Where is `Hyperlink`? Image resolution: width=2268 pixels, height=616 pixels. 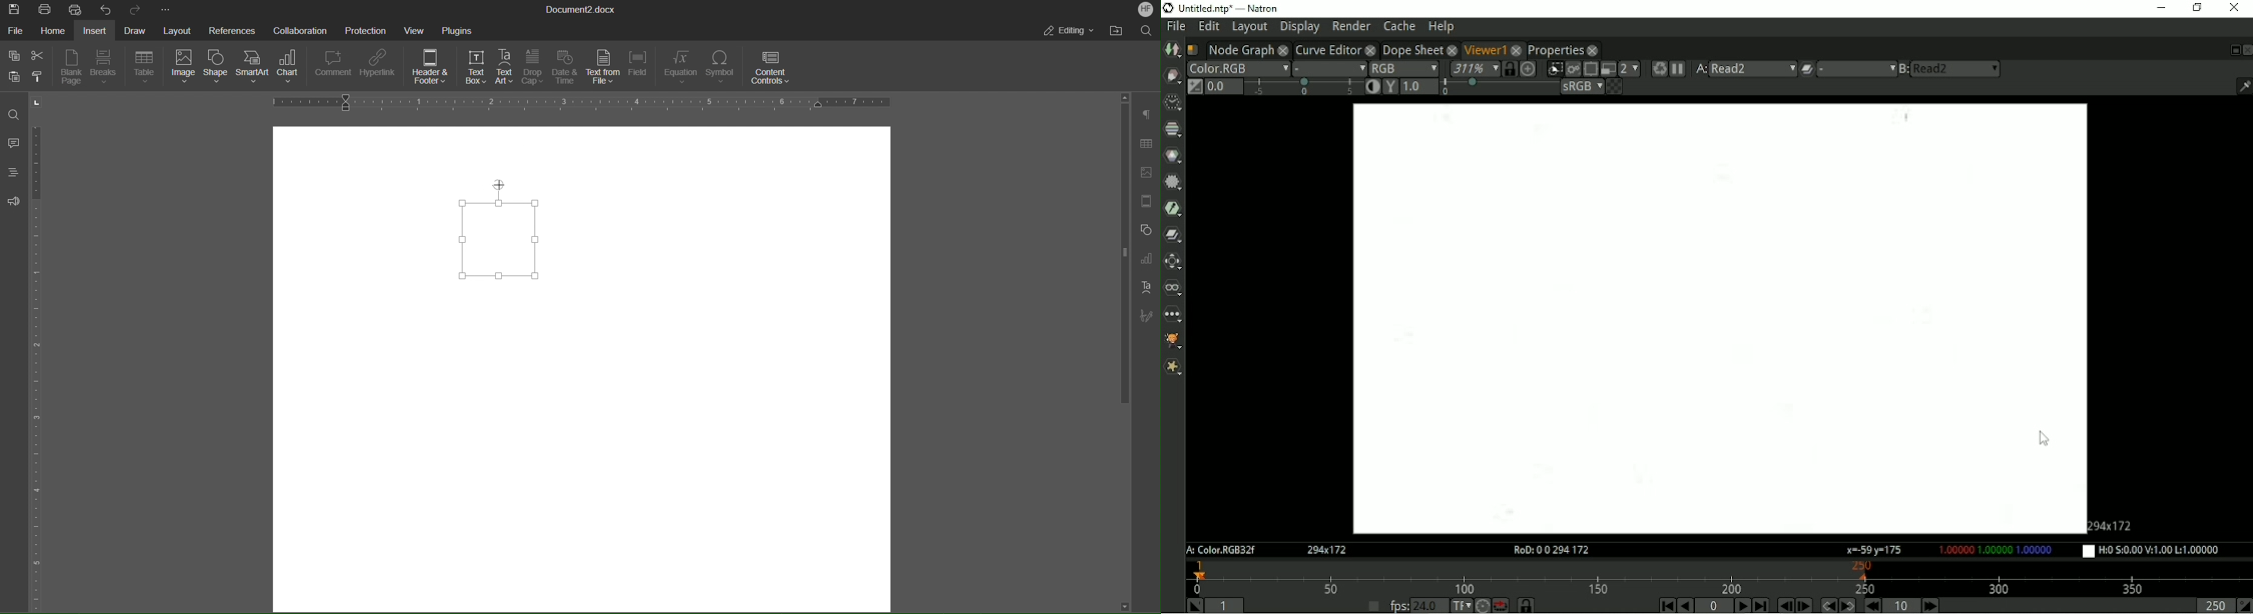
Hyperlink is located at coordinates (380, 67).